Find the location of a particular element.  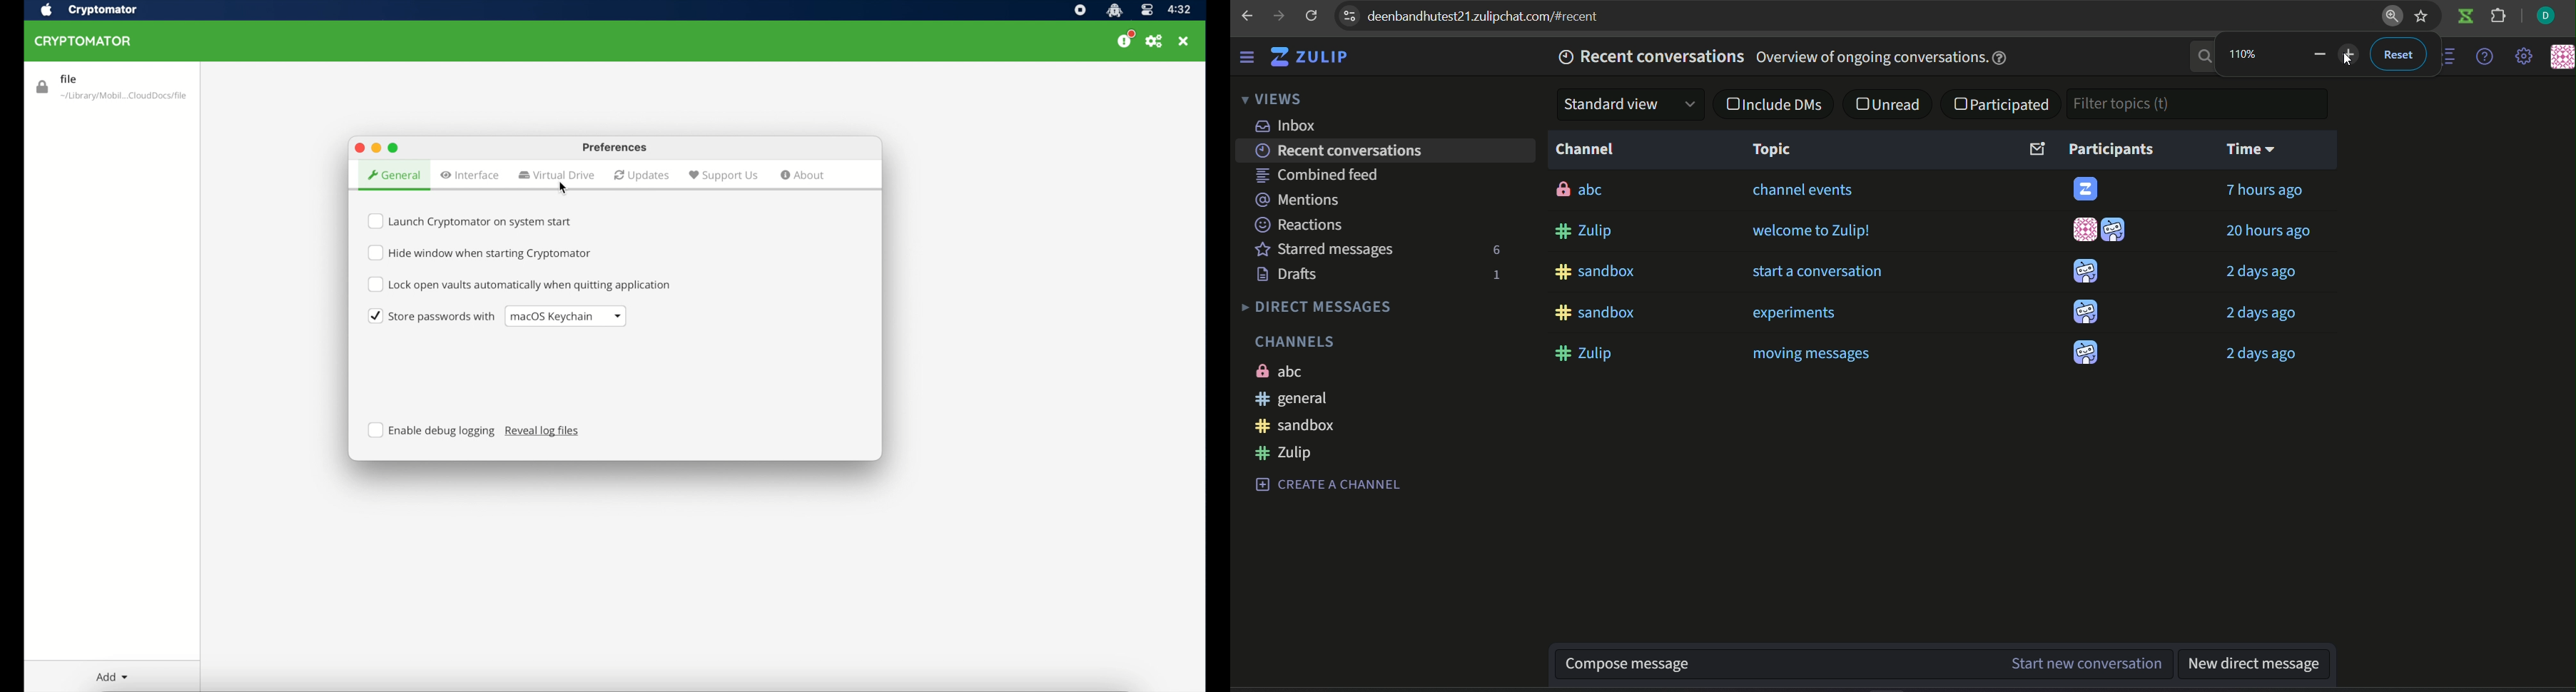

checkbox is located at coordinates (2002, 106).